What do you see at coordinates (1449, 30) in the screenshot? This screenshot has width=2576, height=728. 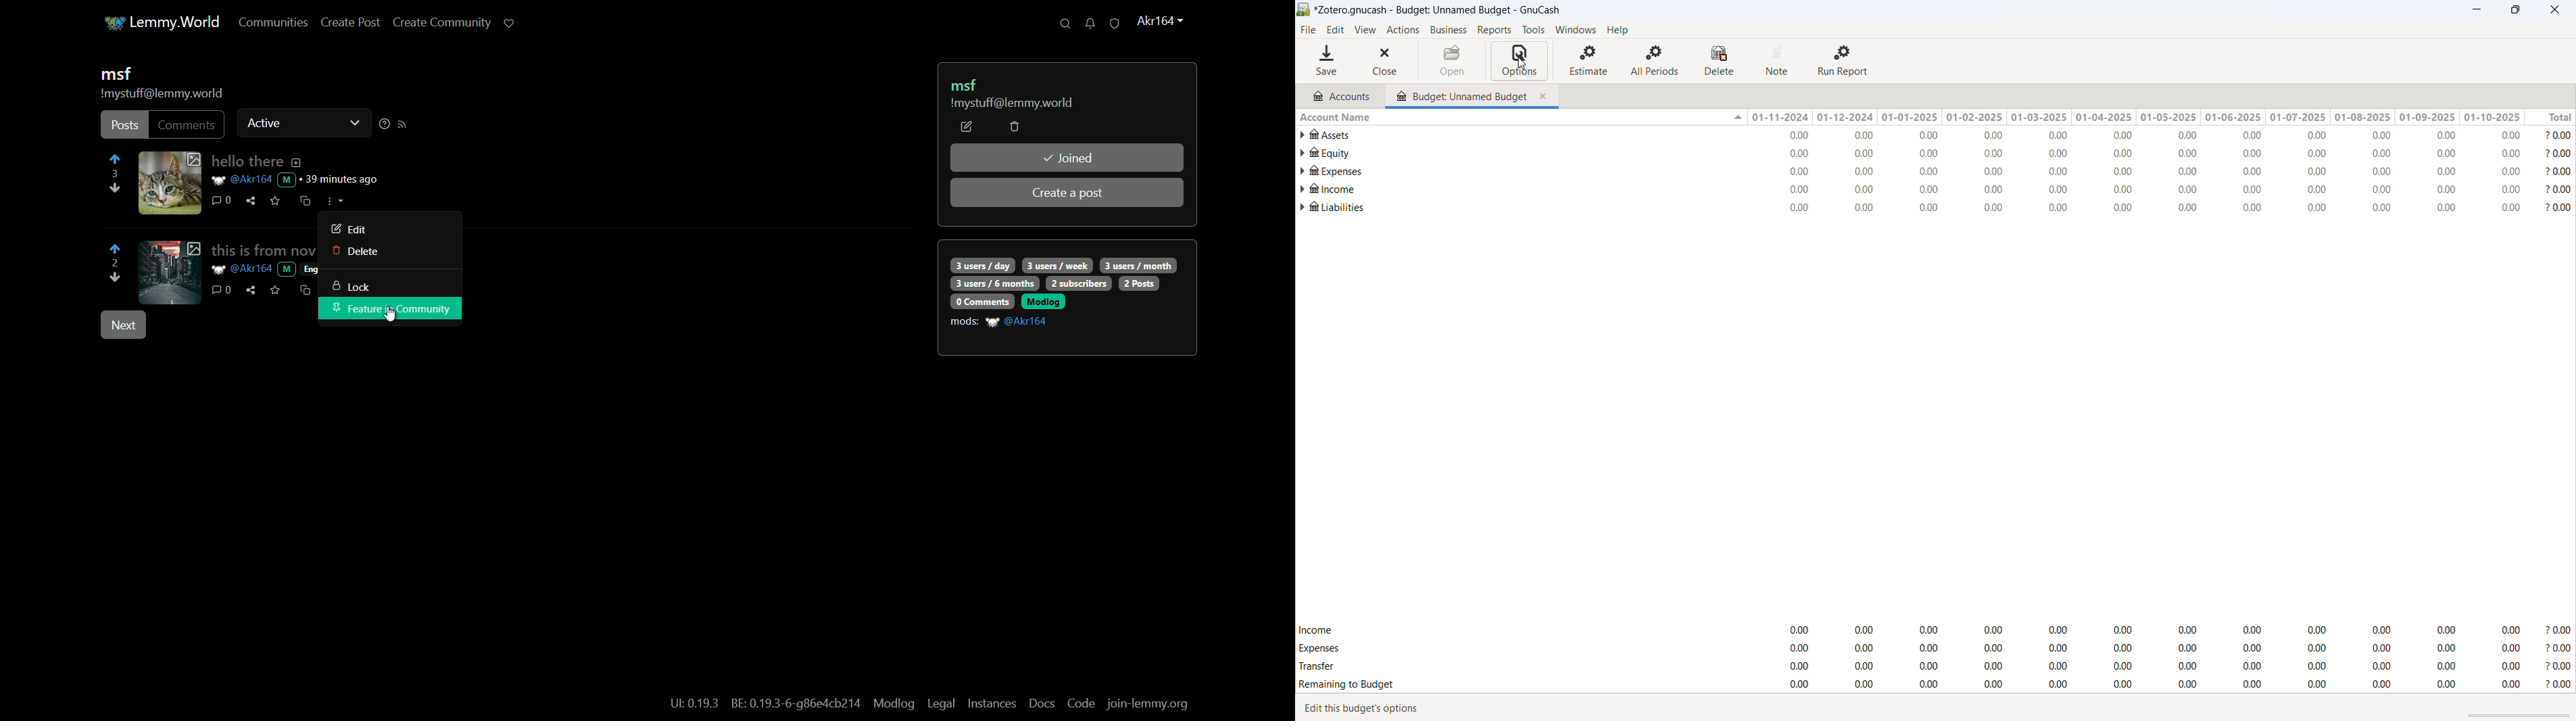 I see `business` at bounding box center [1449, 30].